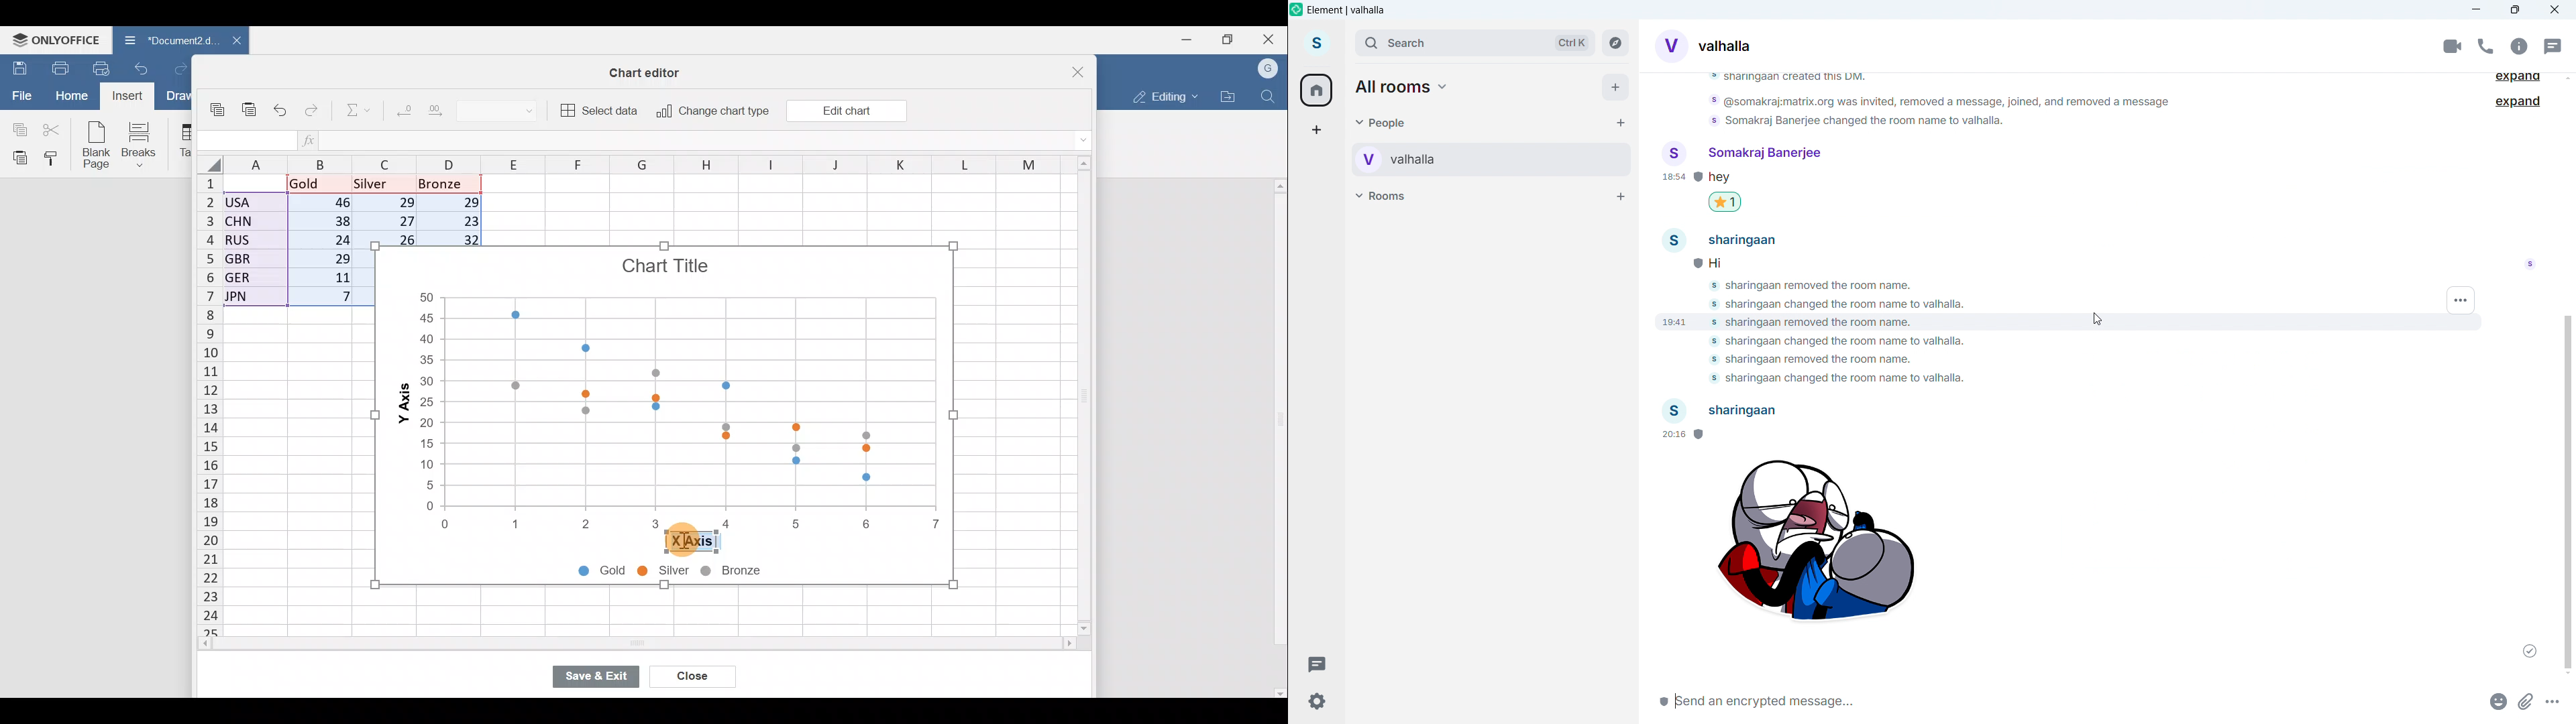 The width and height of the screenshot is (2576, 728). What do you see at coordinates (1864, 123) in the screenshot?
I see `somakraj banerjee charged the room name to valhalla` at bounding box center [1864, 123].